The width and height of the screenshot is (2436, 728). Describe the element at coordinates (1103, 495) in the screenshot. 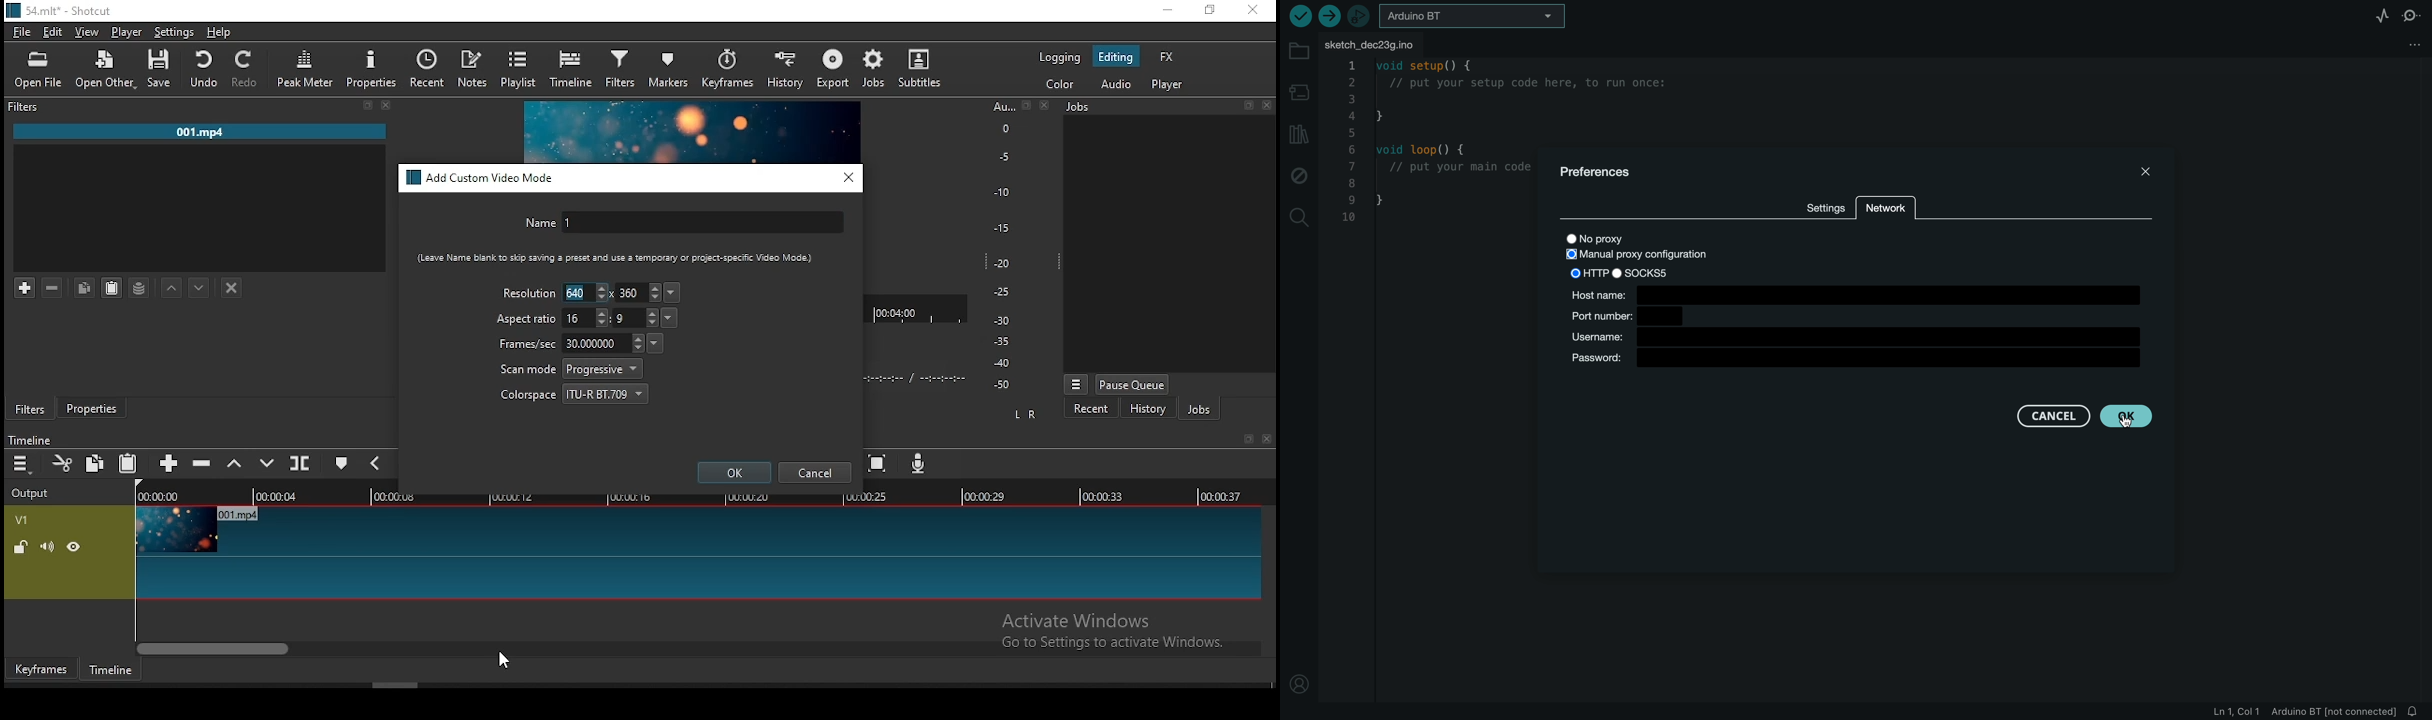

I see `00:00:33` at that location.